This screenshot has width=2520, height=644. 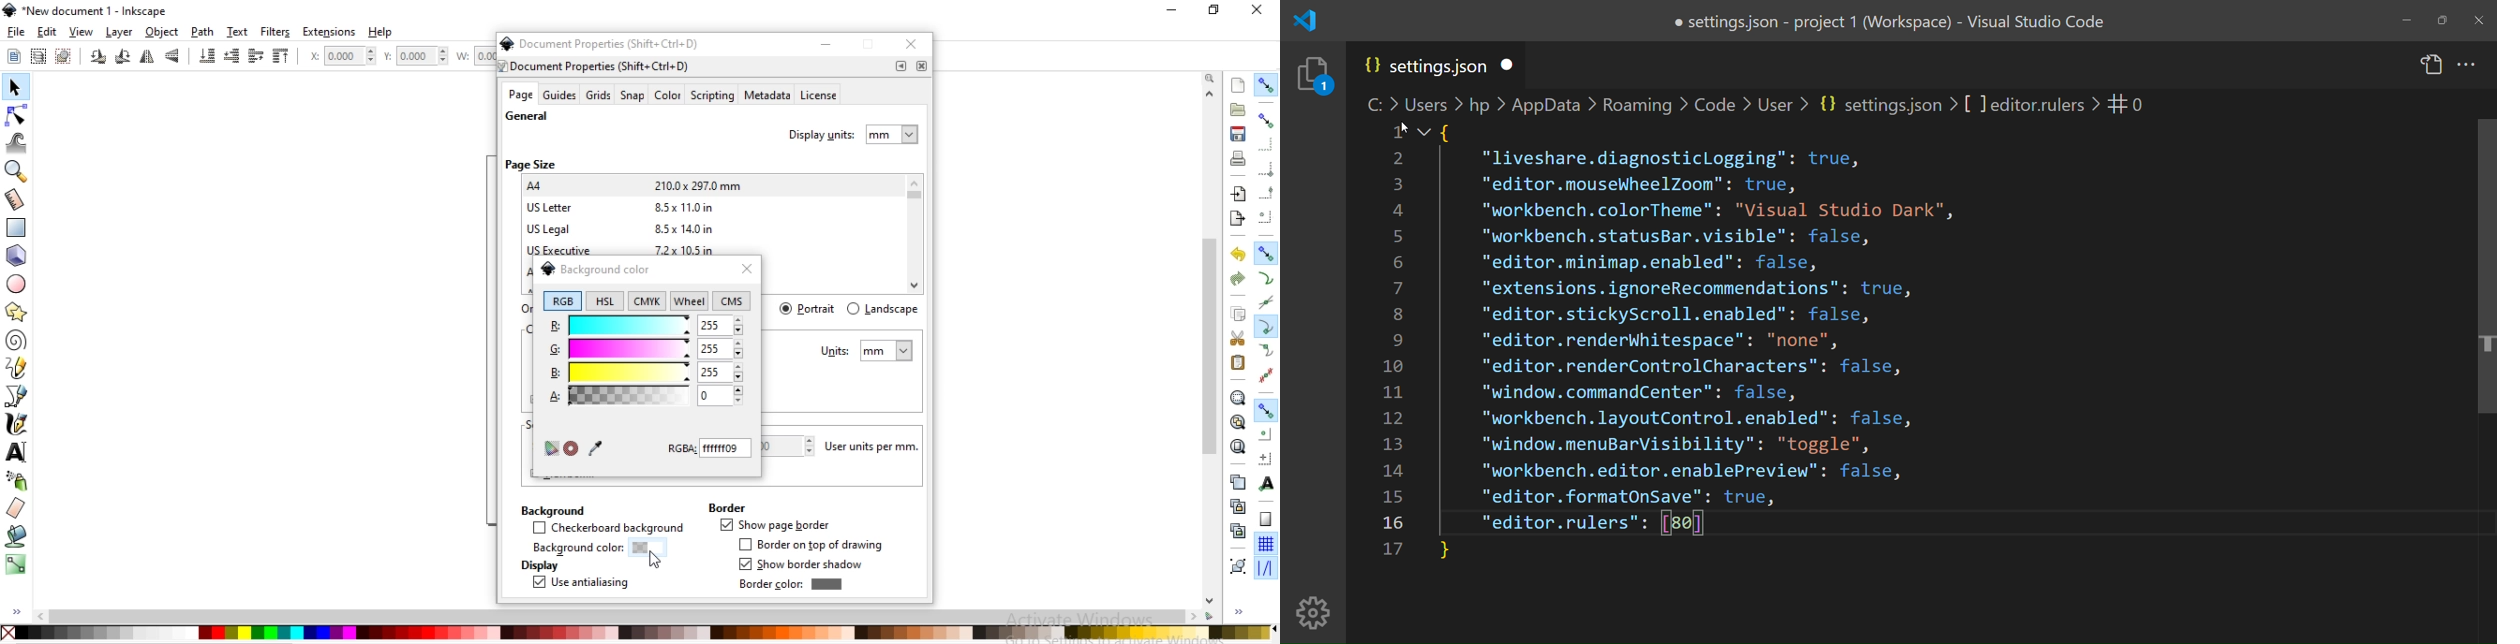 I want to click on lower selection one step, so click(x=231, y=57).